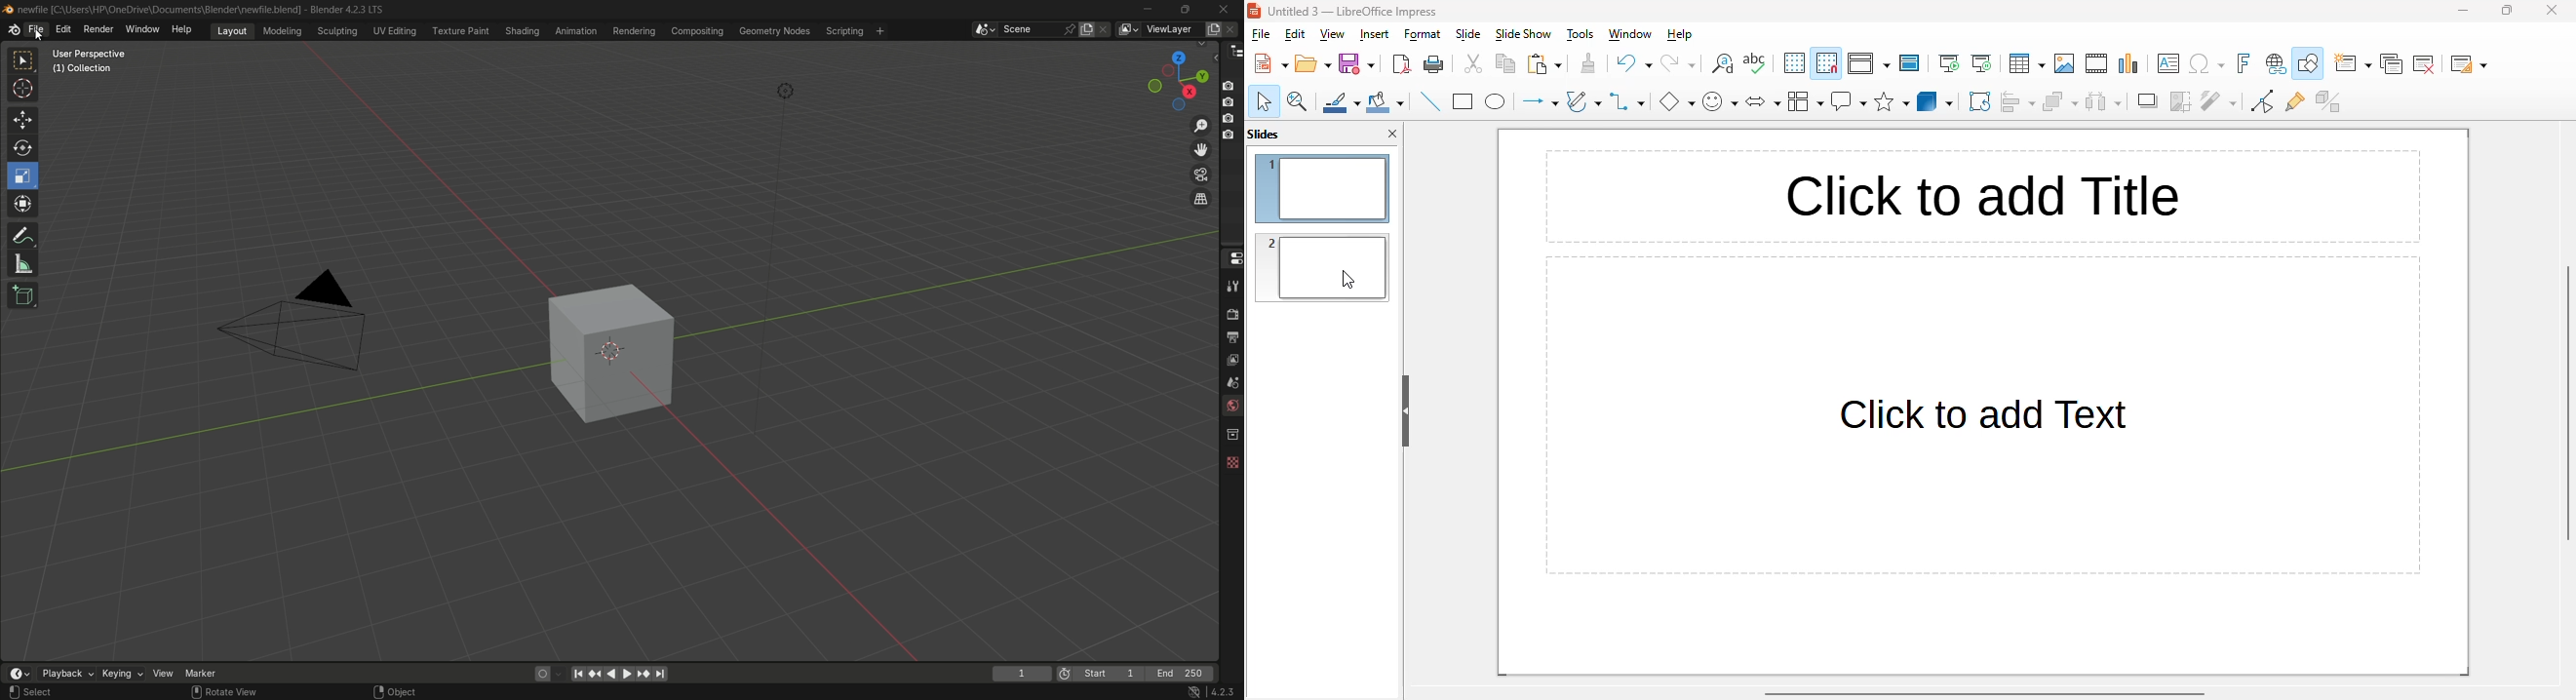 This screenshot has height=700, width=2576. Describe the element at coordinates (1891, 102) in the screenshot. I see `stars and banners` at that location.